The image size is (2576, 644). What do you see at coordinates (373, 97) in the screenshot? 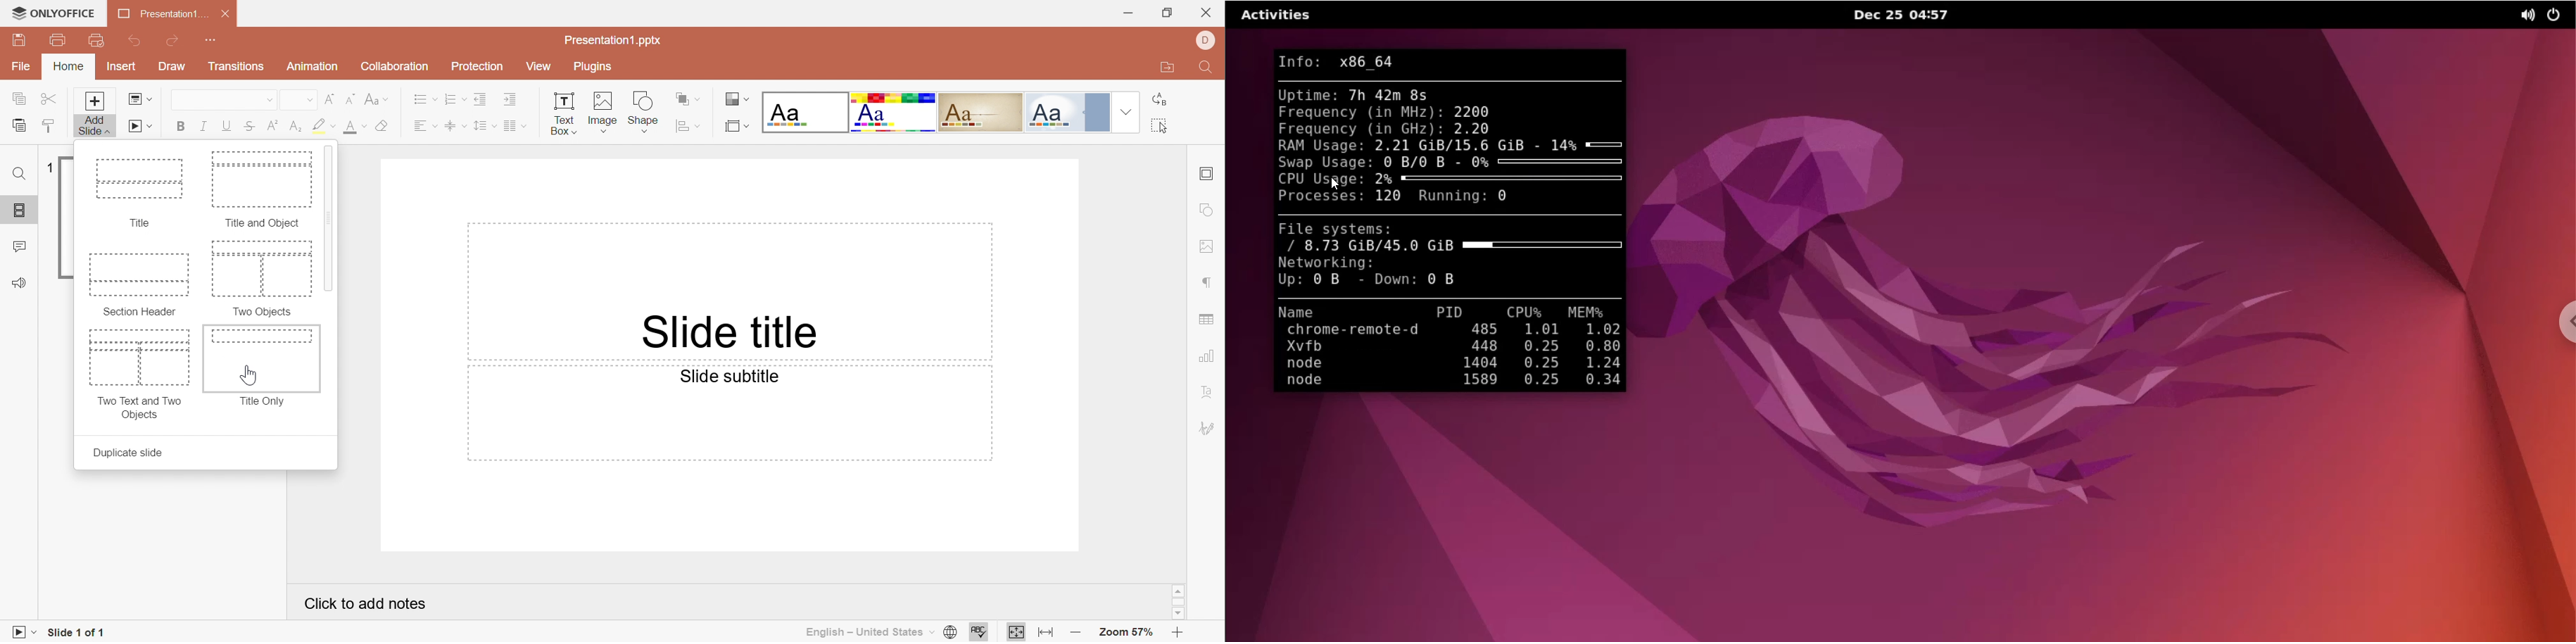
I see `Change case` at bounding box center [373, 97].